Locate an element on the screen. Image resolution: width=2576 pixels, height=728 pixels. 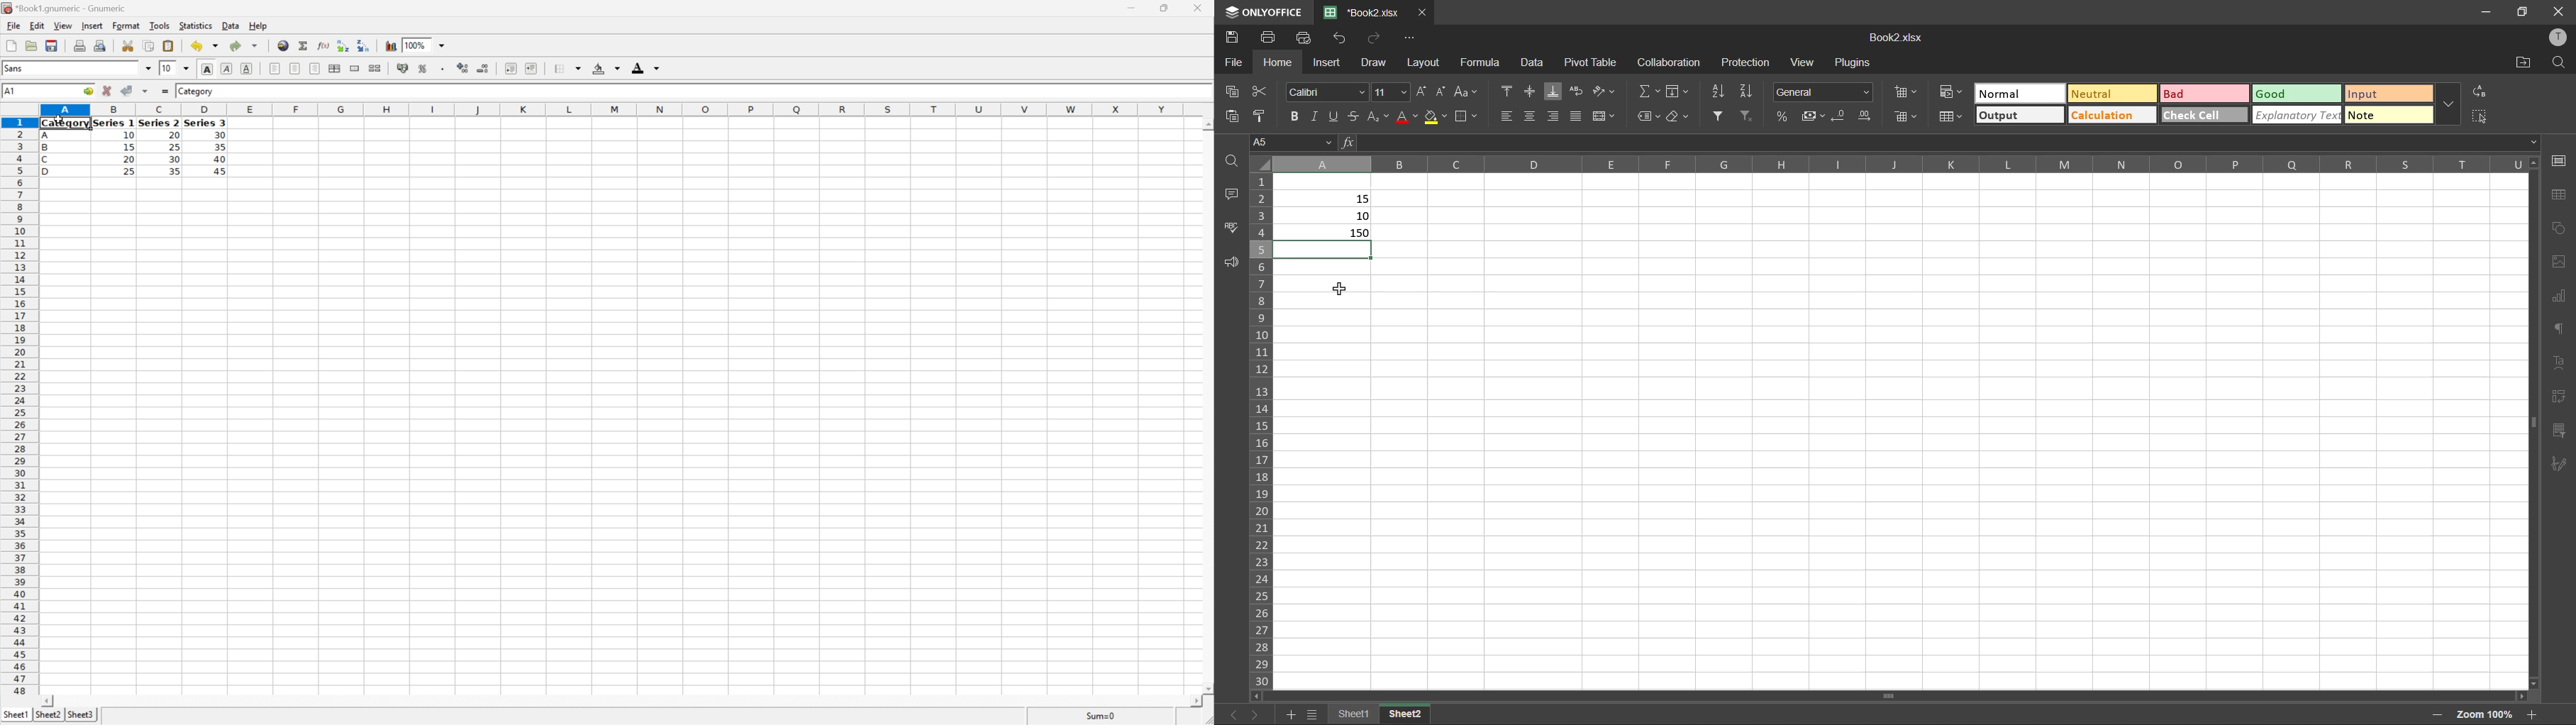
15 is located at coordinates (129, 147).